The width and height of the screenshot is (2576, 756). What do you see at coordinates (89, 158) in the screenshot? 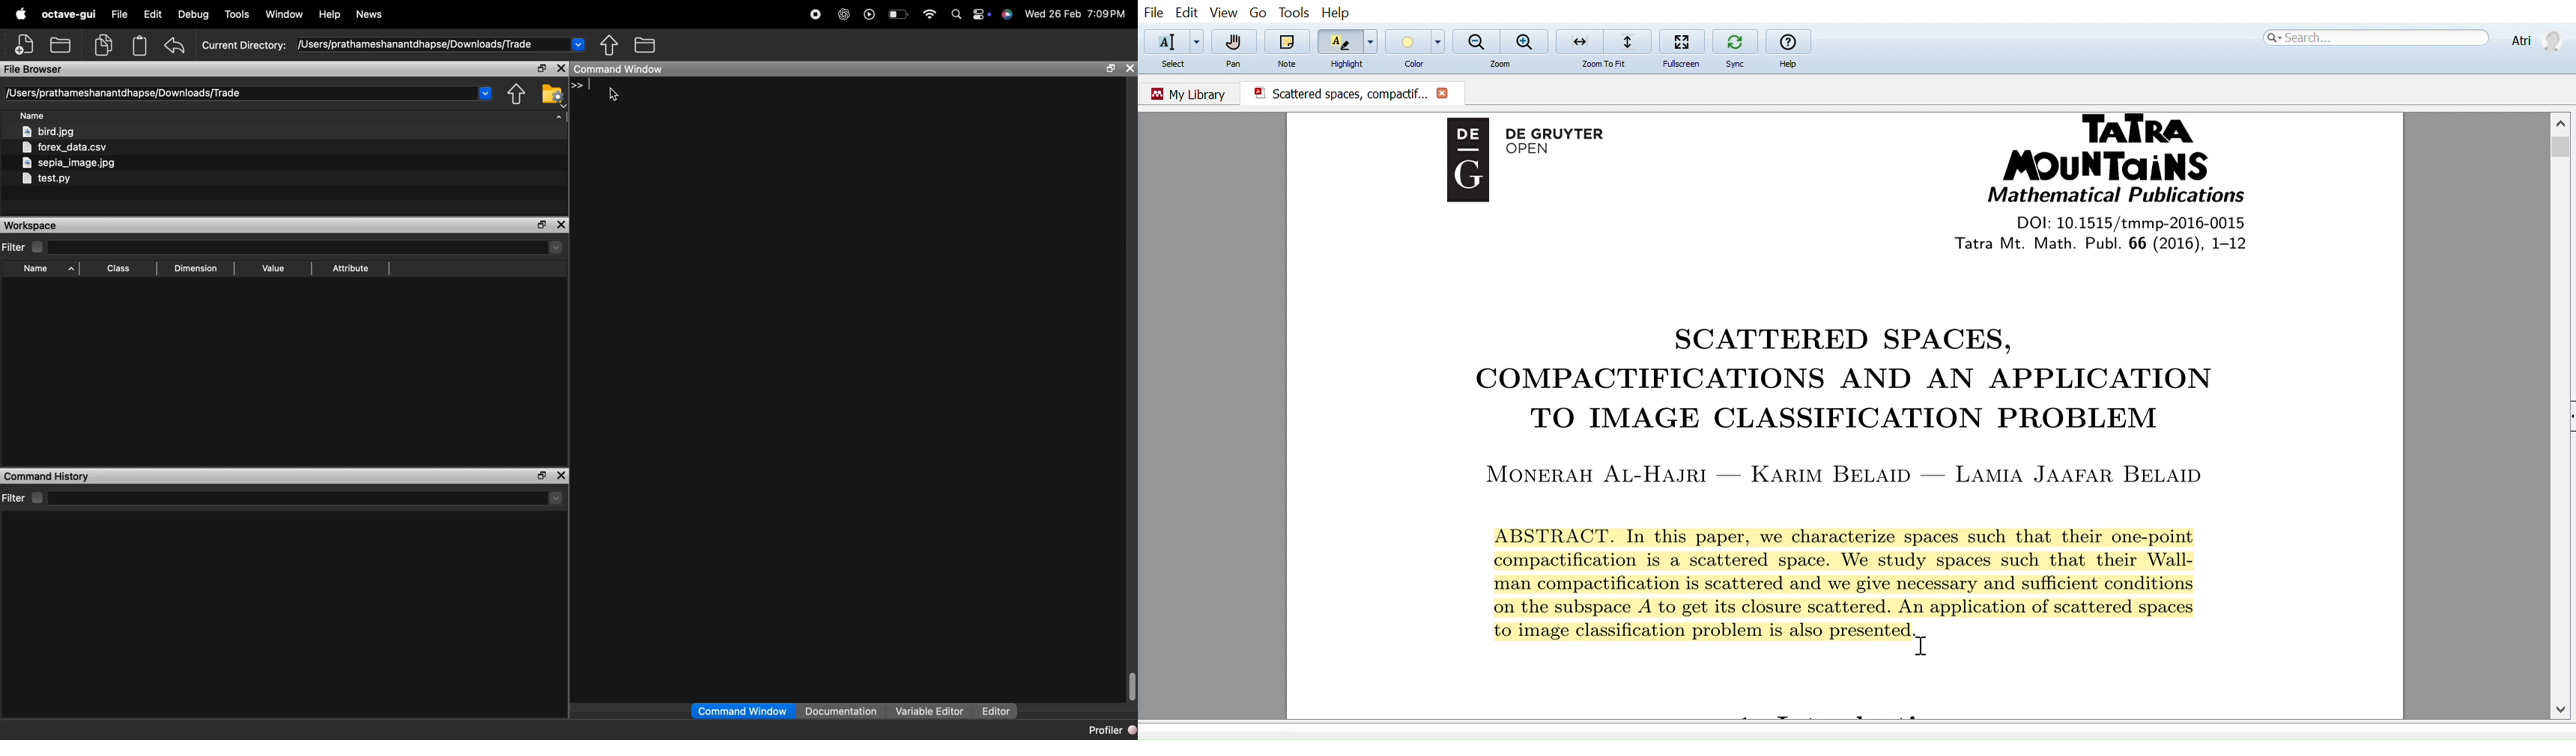
I see `files` at bounding box center [89, 158].